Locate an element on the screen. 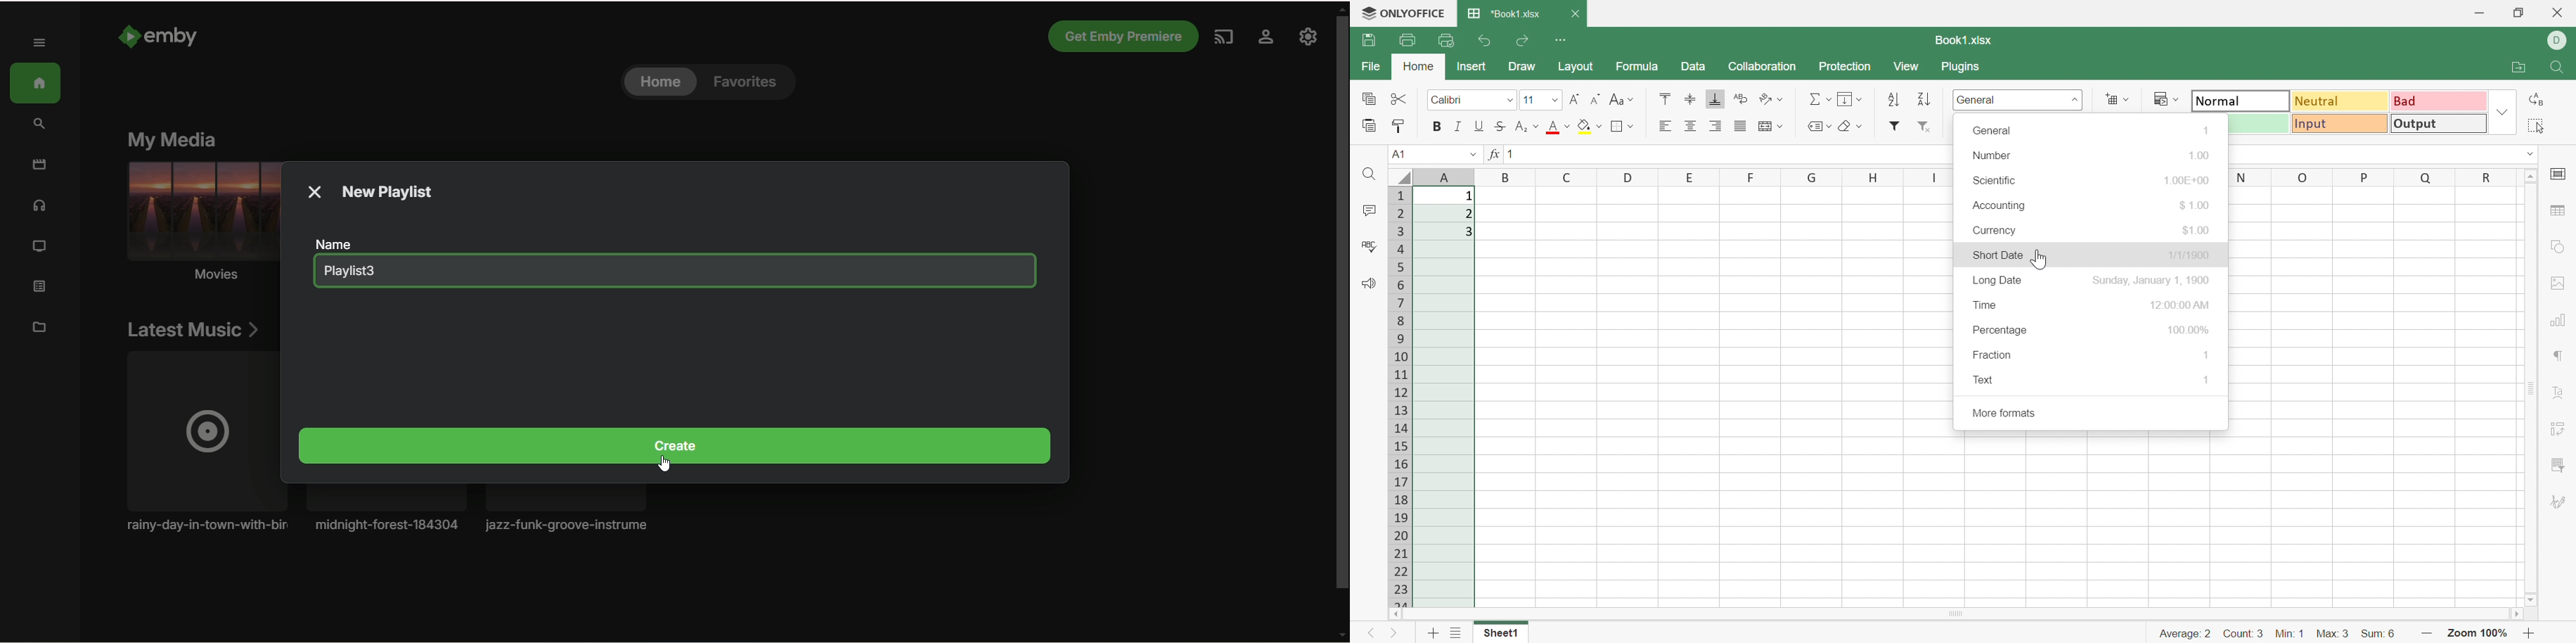  home is located at coordinates (37, 84).